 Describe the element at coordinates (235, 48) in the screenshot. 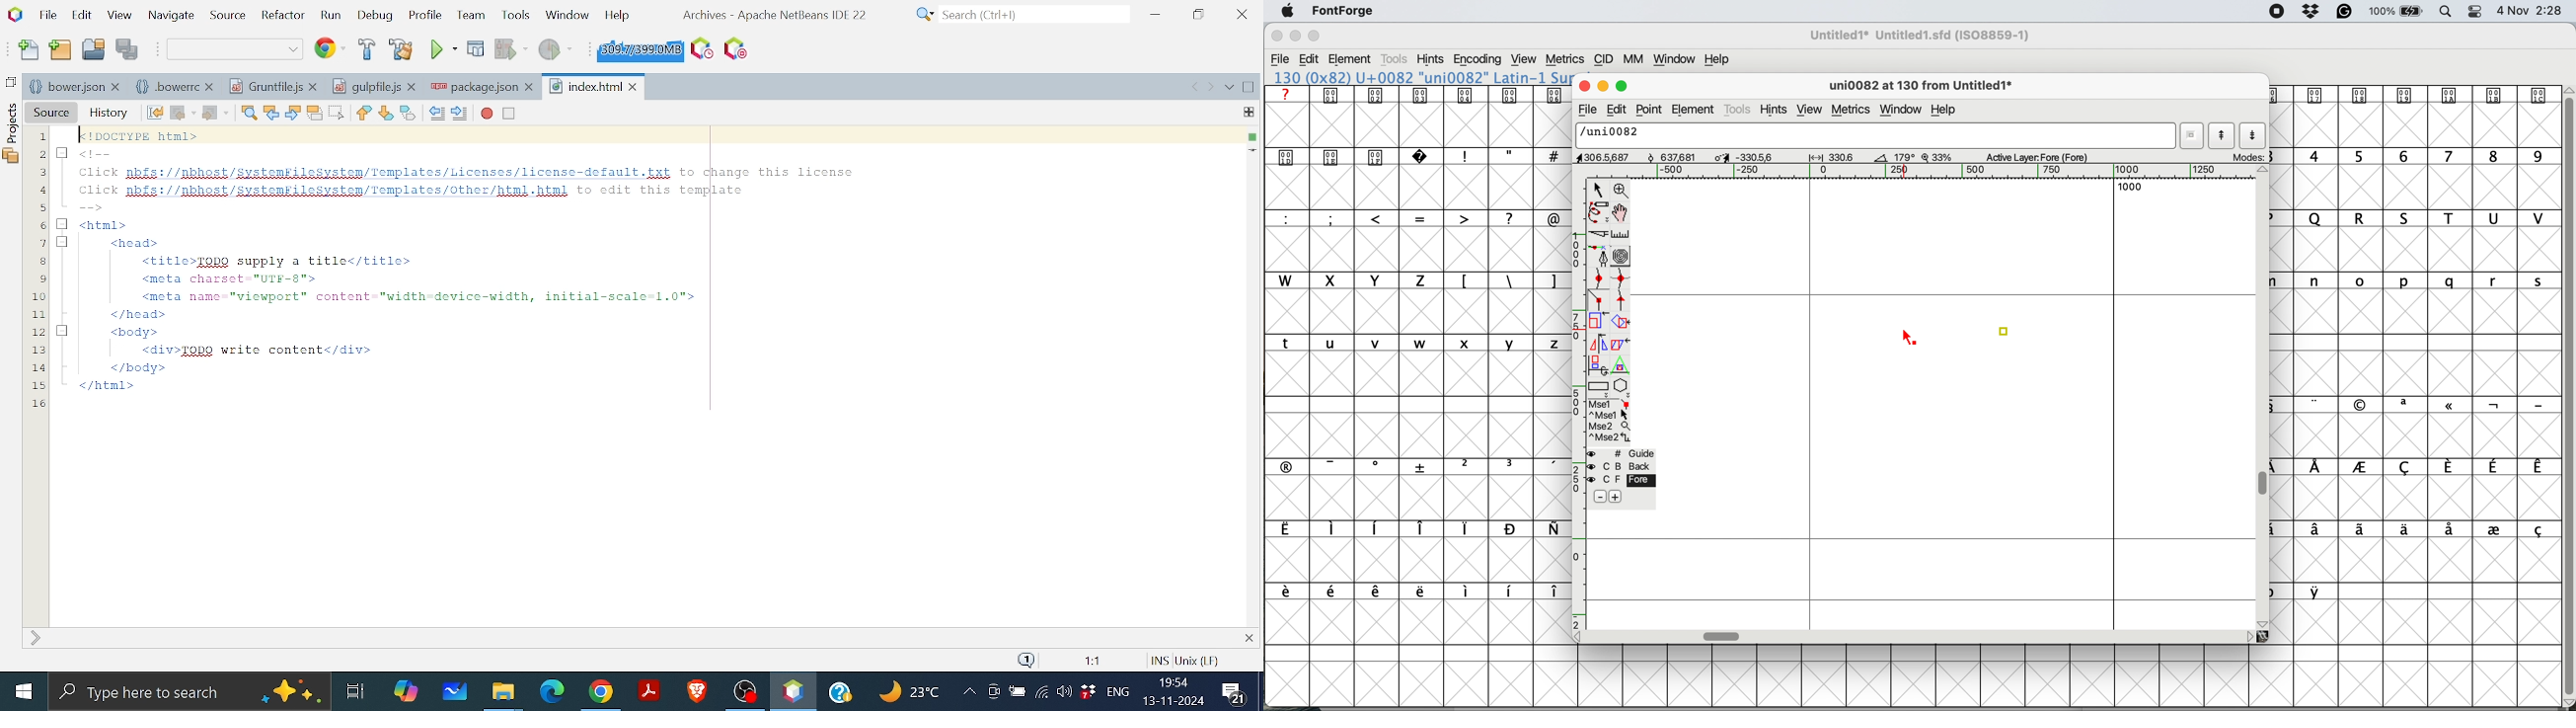

I see `Default coding` at that location.